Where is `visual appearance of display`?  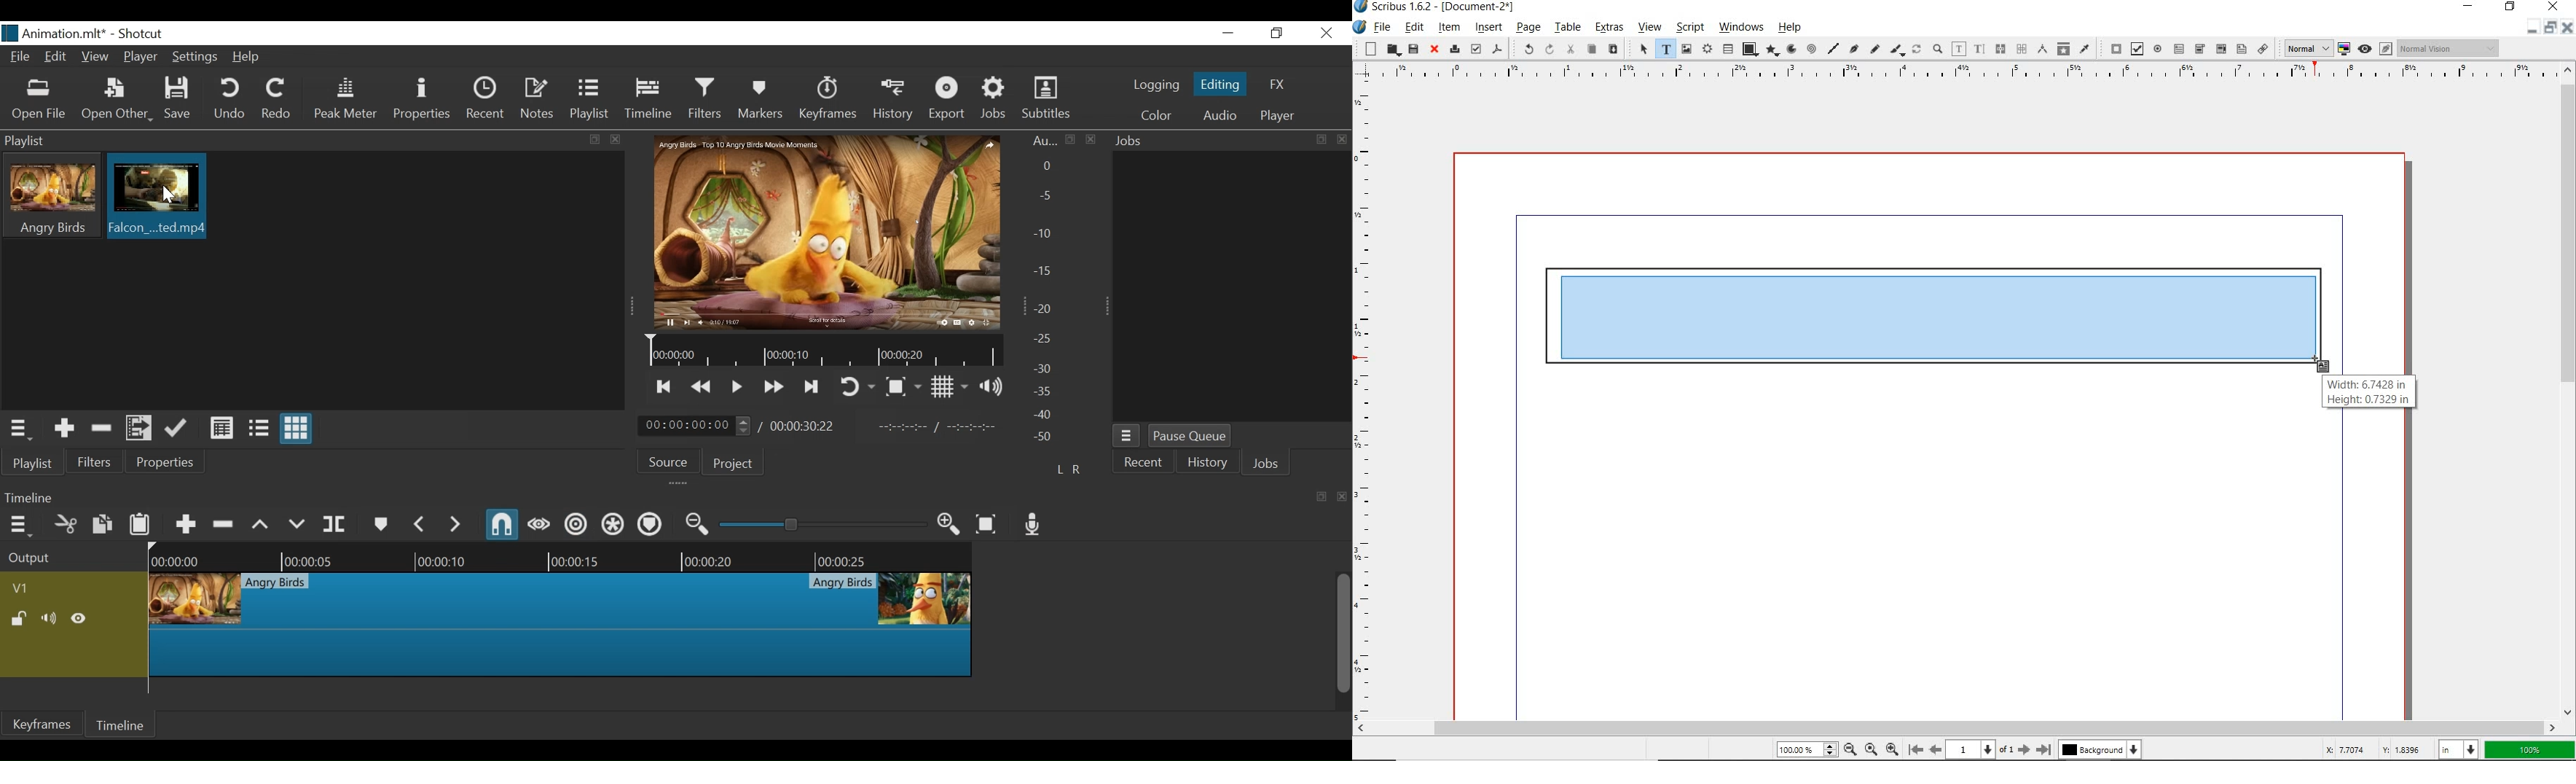
visual appearance of display is located at coordinates (2451, 47).